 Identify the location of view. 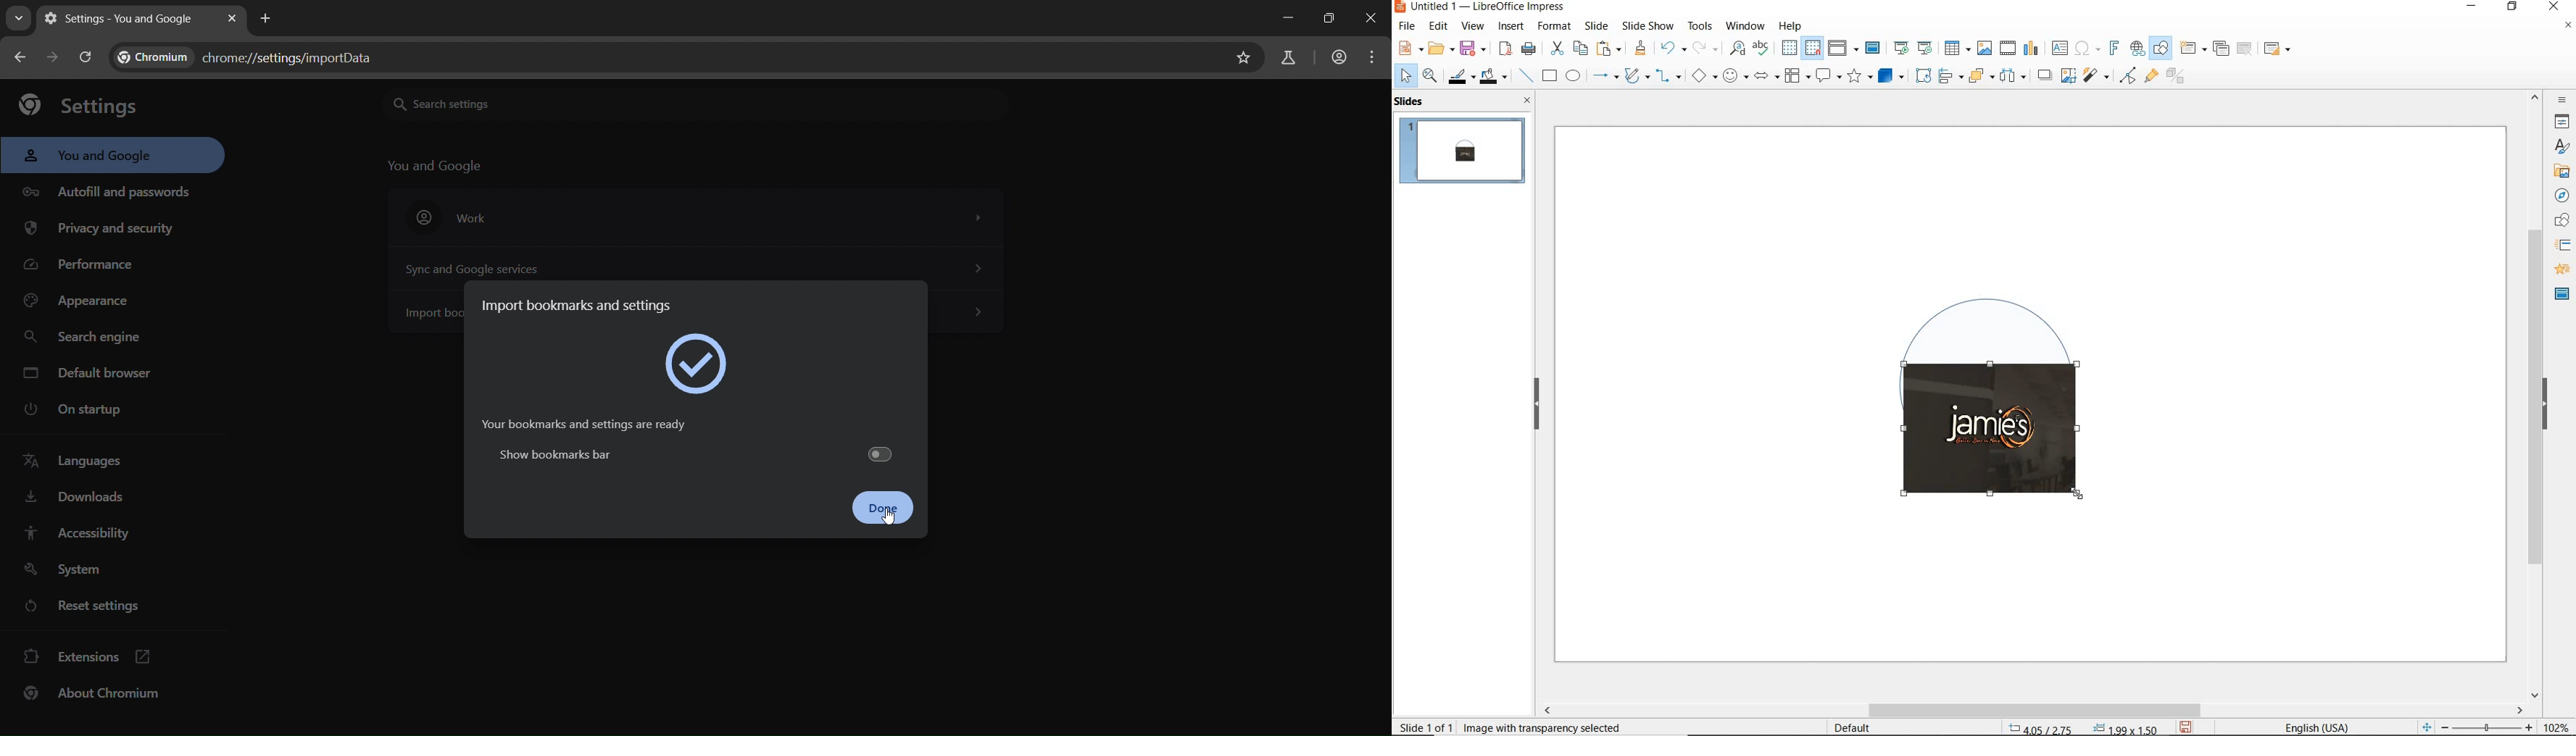
(1473, 26).